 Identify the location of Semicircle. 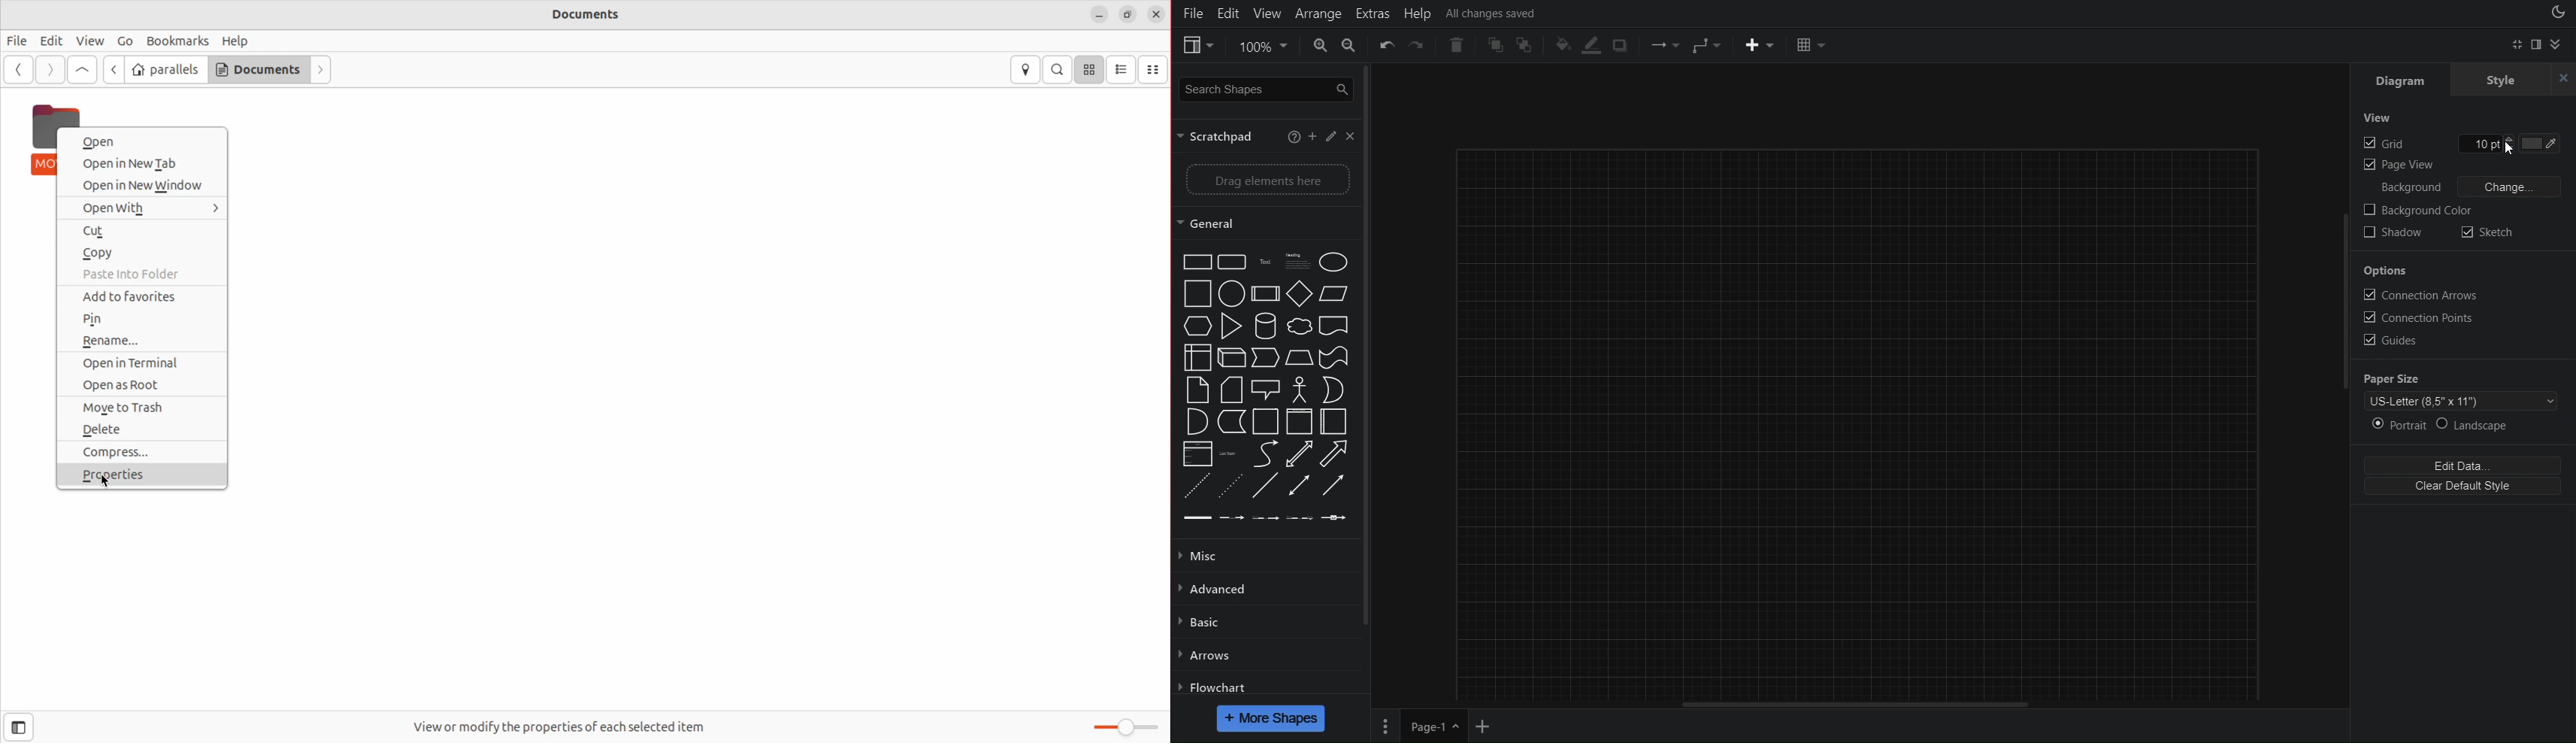
(1189, 423).